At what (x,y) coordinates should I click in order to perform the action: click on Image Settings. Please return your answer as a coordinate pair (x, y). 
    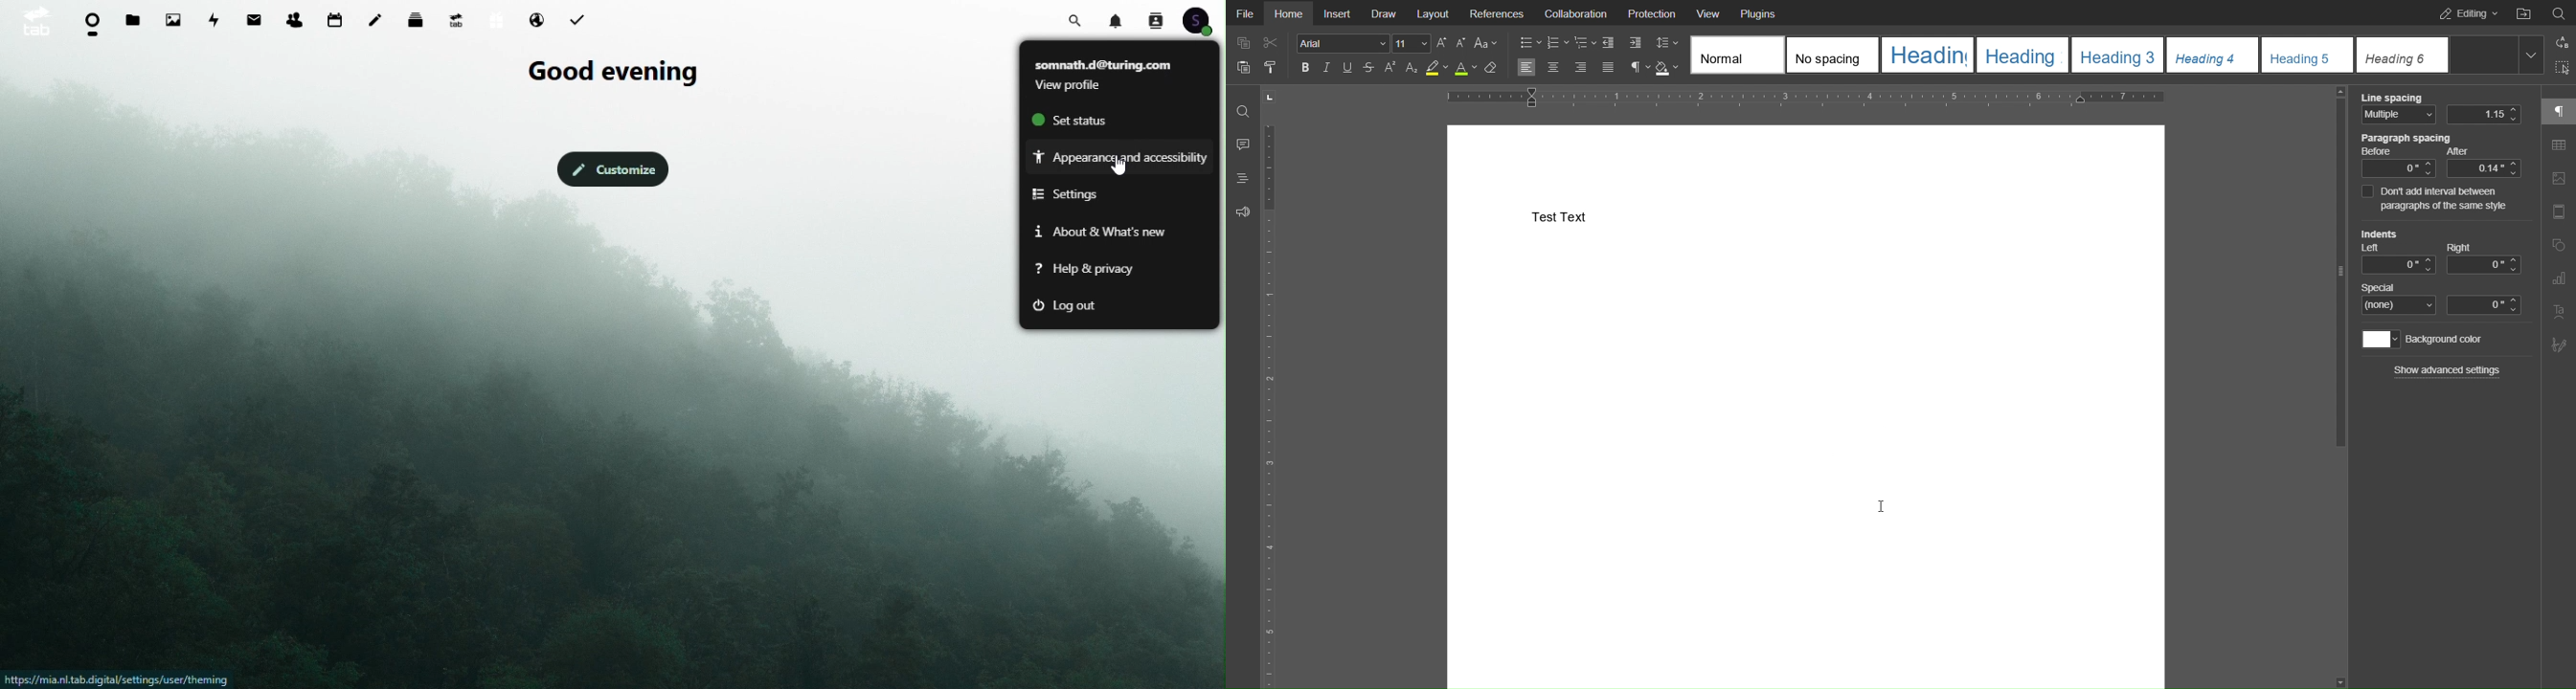
    Looking at the image, I should click on (2558, 181).